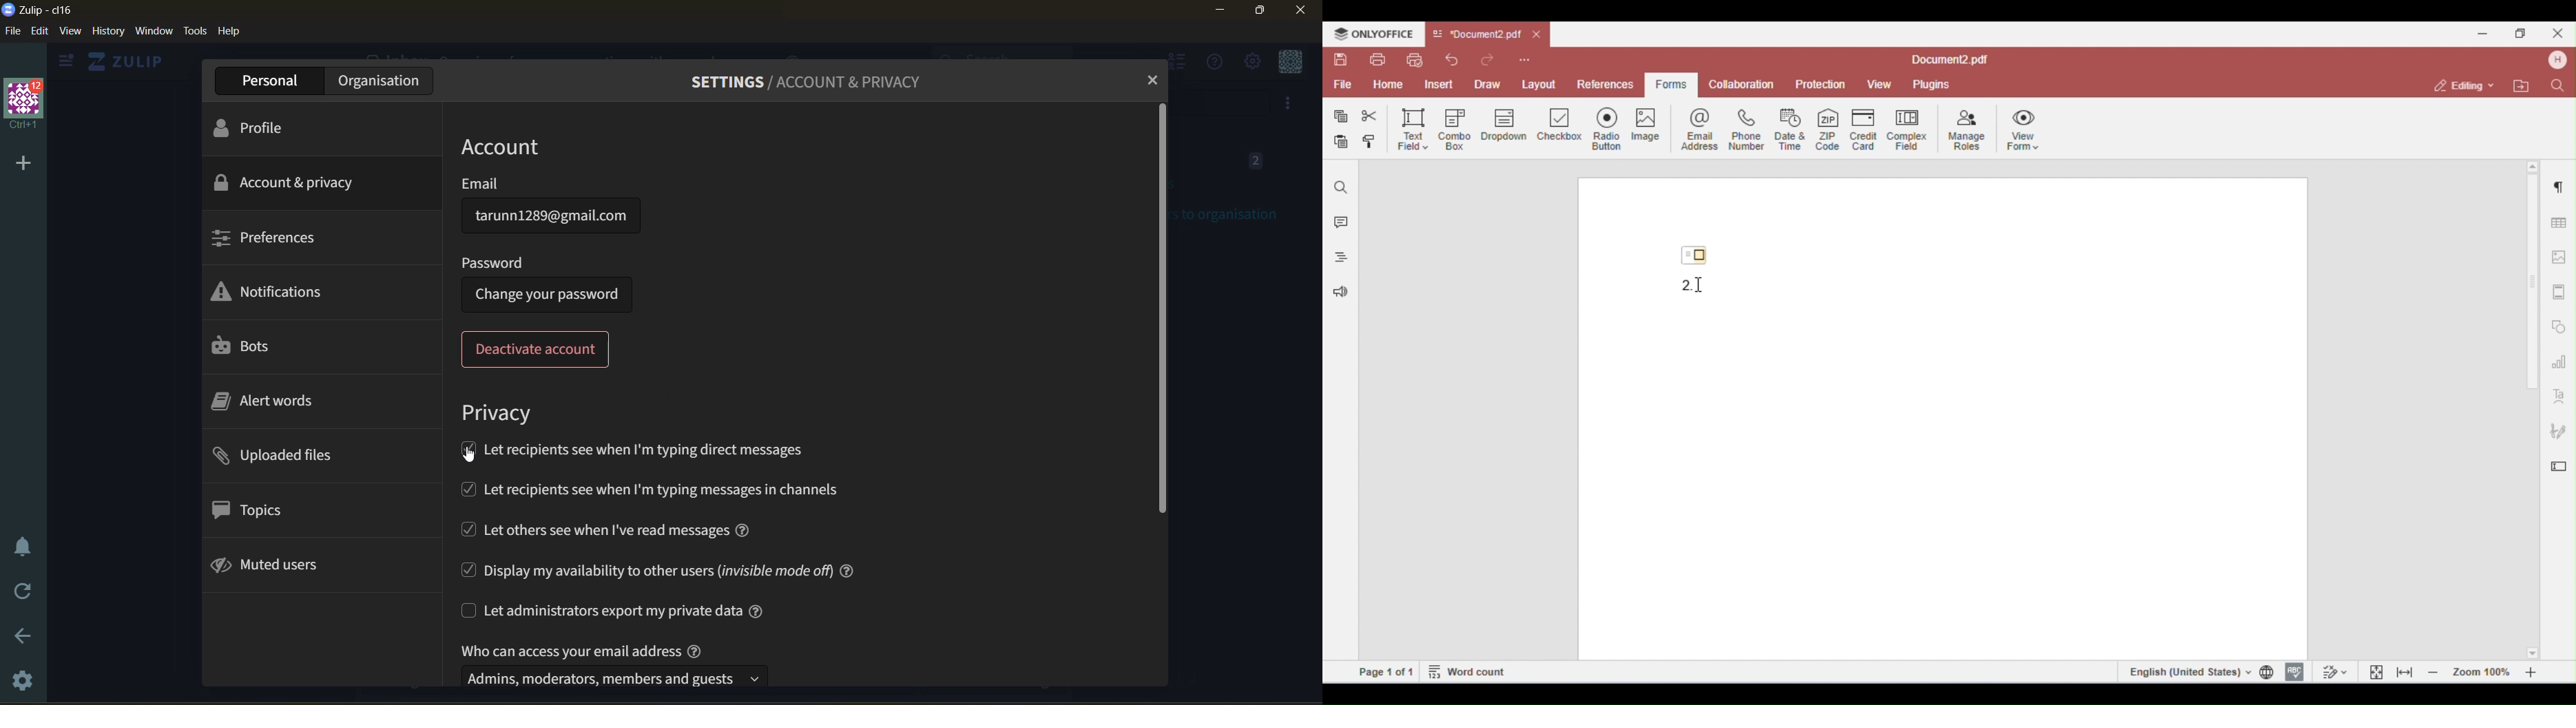 This screenshot has width=2576, height=728. I want to click on account and privacy, so click(287, 182).